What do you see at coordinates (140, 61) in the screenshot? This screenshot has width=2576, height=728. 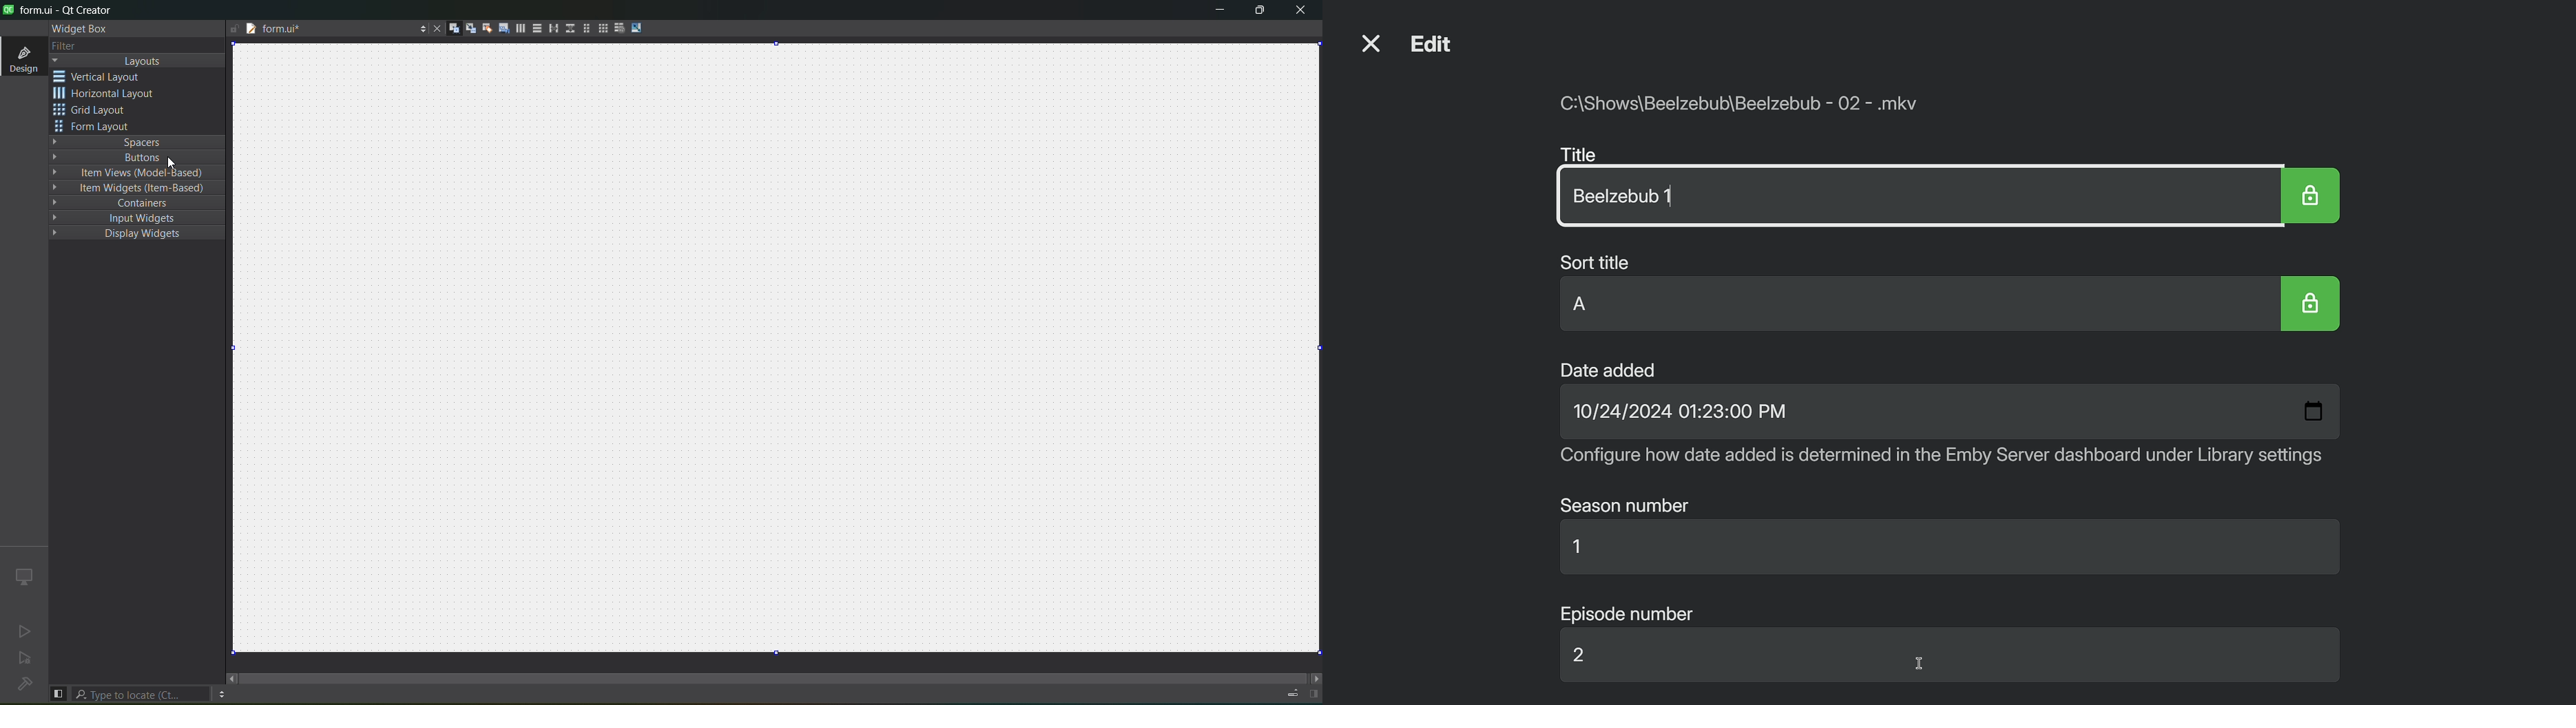 I see `layout` at bounding box center [140, 61].